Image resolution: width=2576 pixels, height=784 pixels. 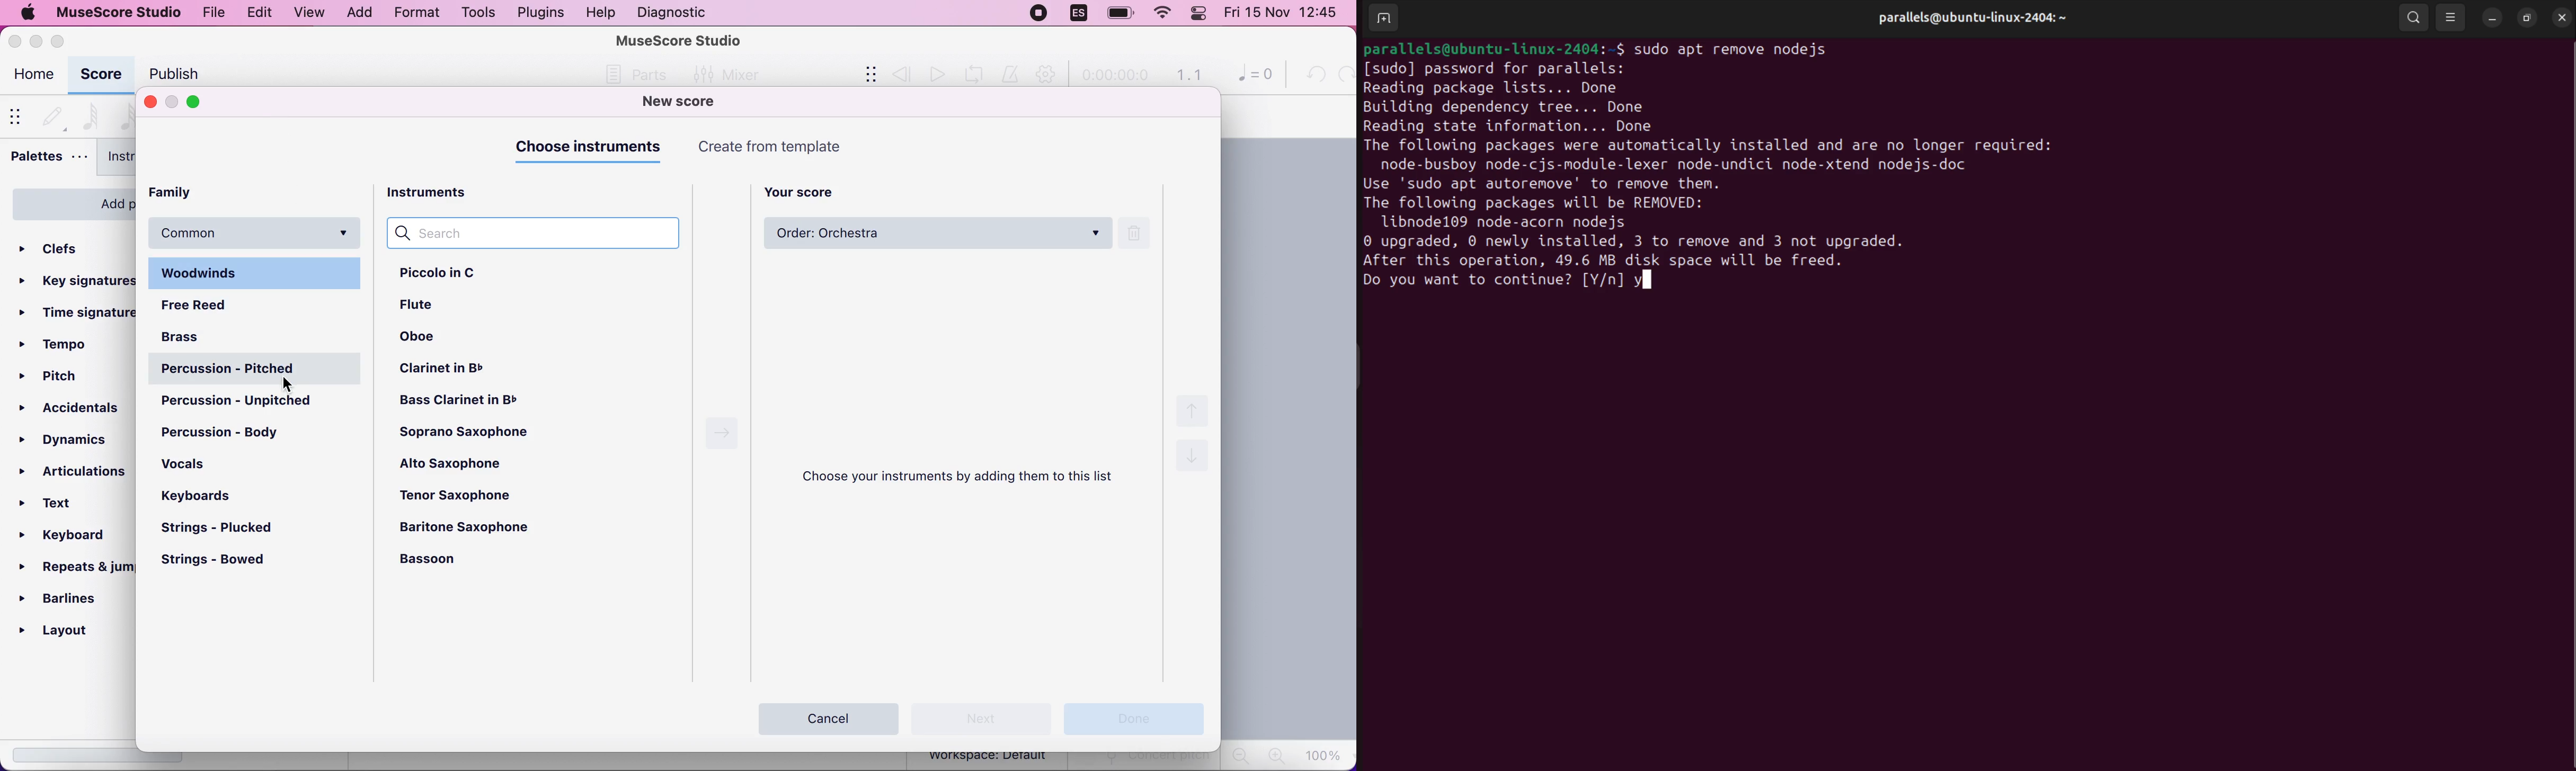 What do you see at coordinates (1492, 280) in the screenshot?
I see `Do you want to continue? [Y/n]` at bounding box center [1492, 280].